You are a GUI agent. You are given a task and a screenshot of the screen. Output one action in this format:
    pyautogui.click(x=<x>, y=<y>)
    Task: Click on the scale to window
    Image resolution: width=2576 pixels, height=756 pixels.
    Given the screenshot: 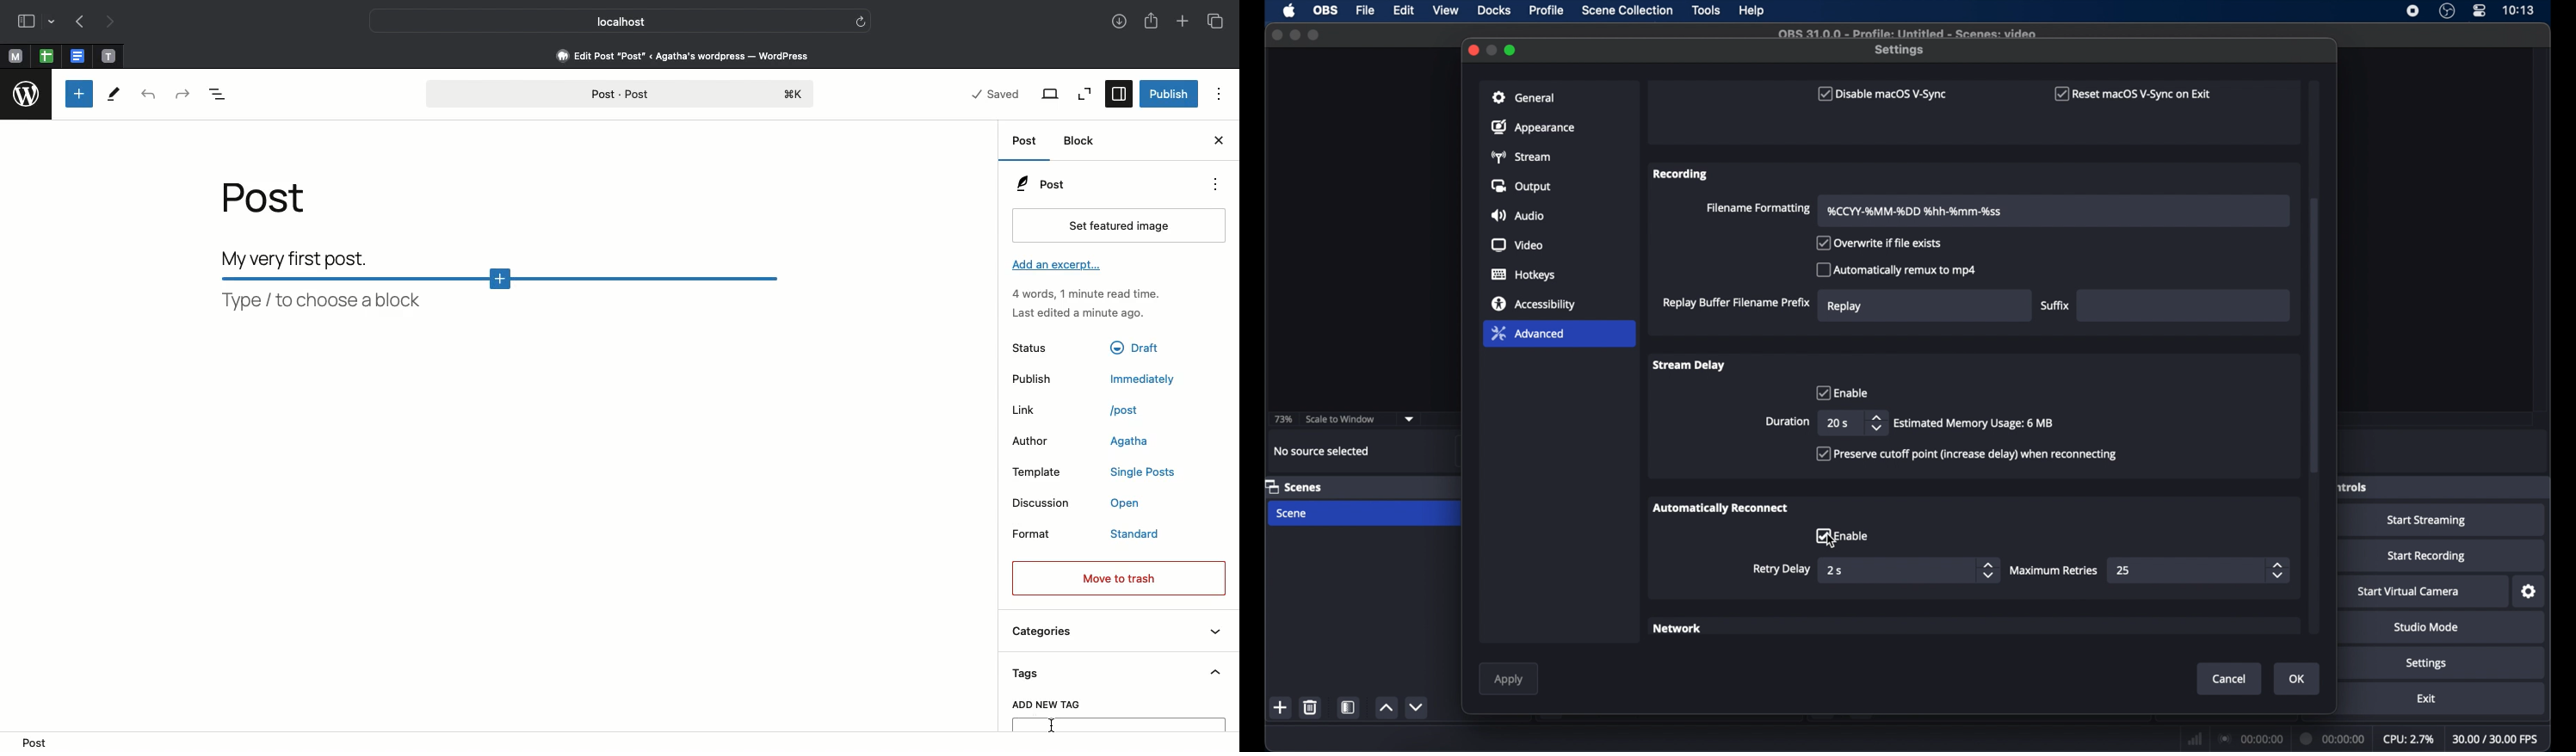 What is the action you would take?
    pyautogui.click(x=1341, y=418)
    